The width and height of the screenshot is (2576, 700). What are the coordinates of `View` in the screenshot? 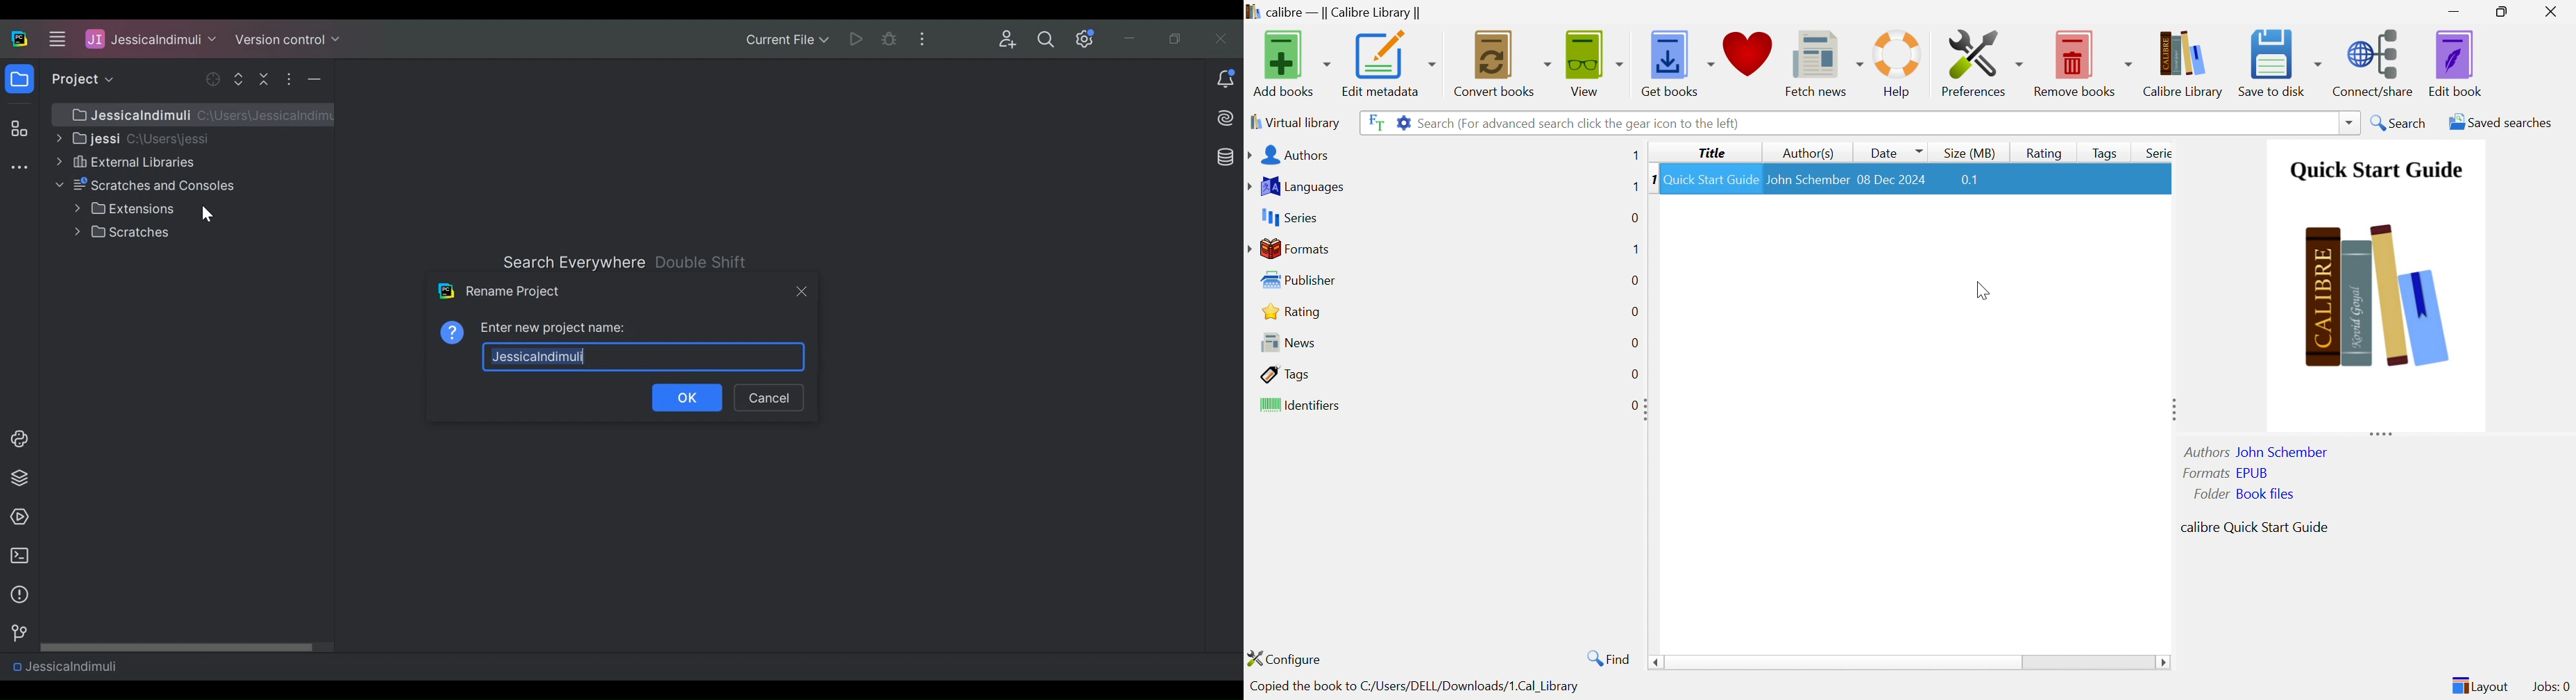 It's located at (1595, 61).